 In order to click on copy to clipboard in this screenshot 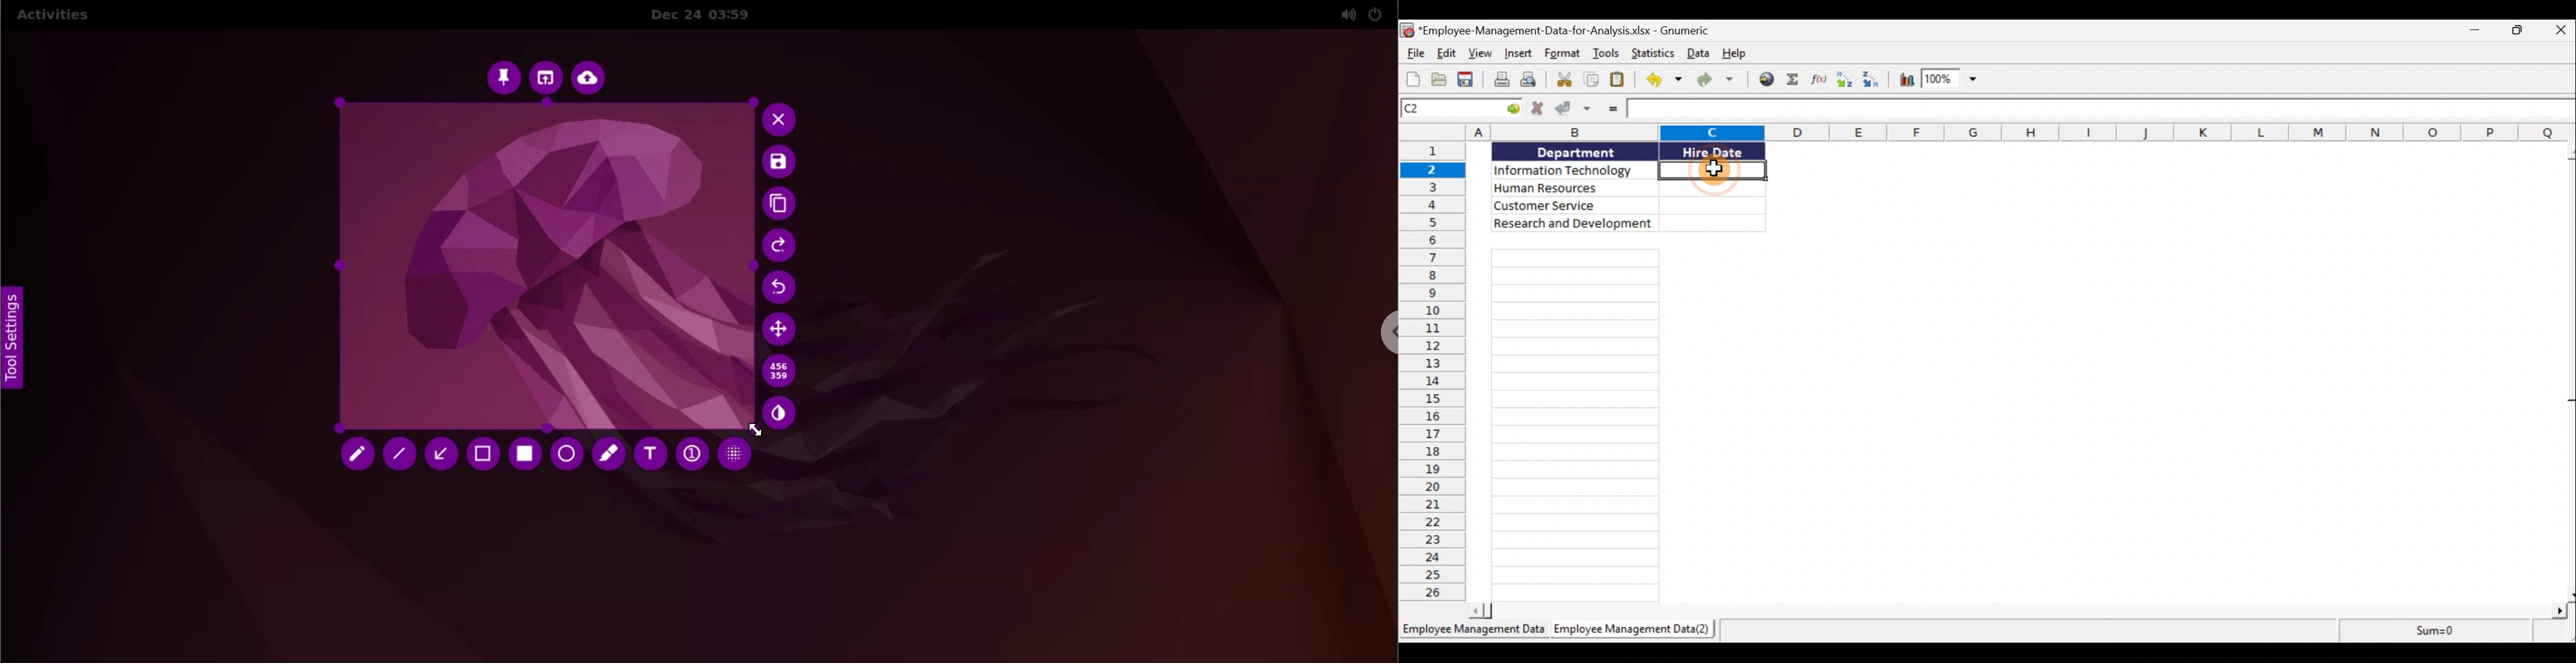, I will do `click(783, 205)`.